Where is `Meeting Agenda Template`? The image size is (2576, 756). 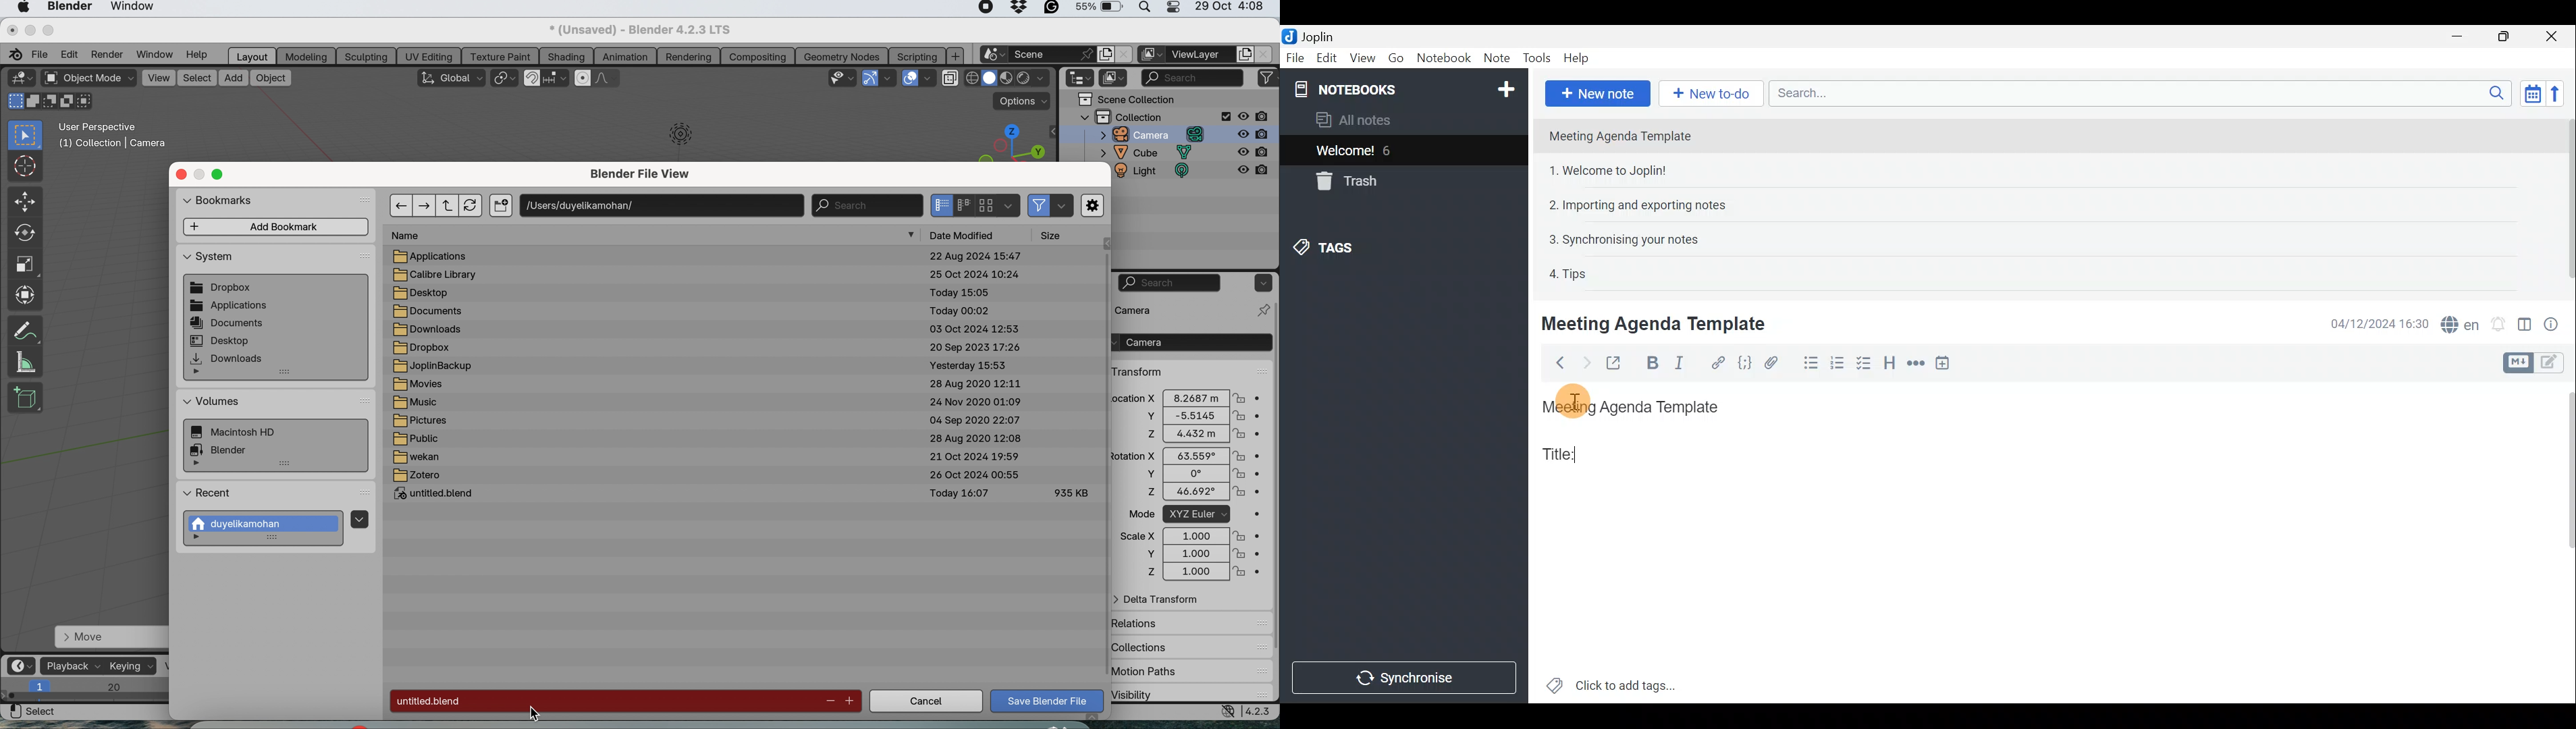
Meeting Agenda Template is located at coordinates (1656, 323).